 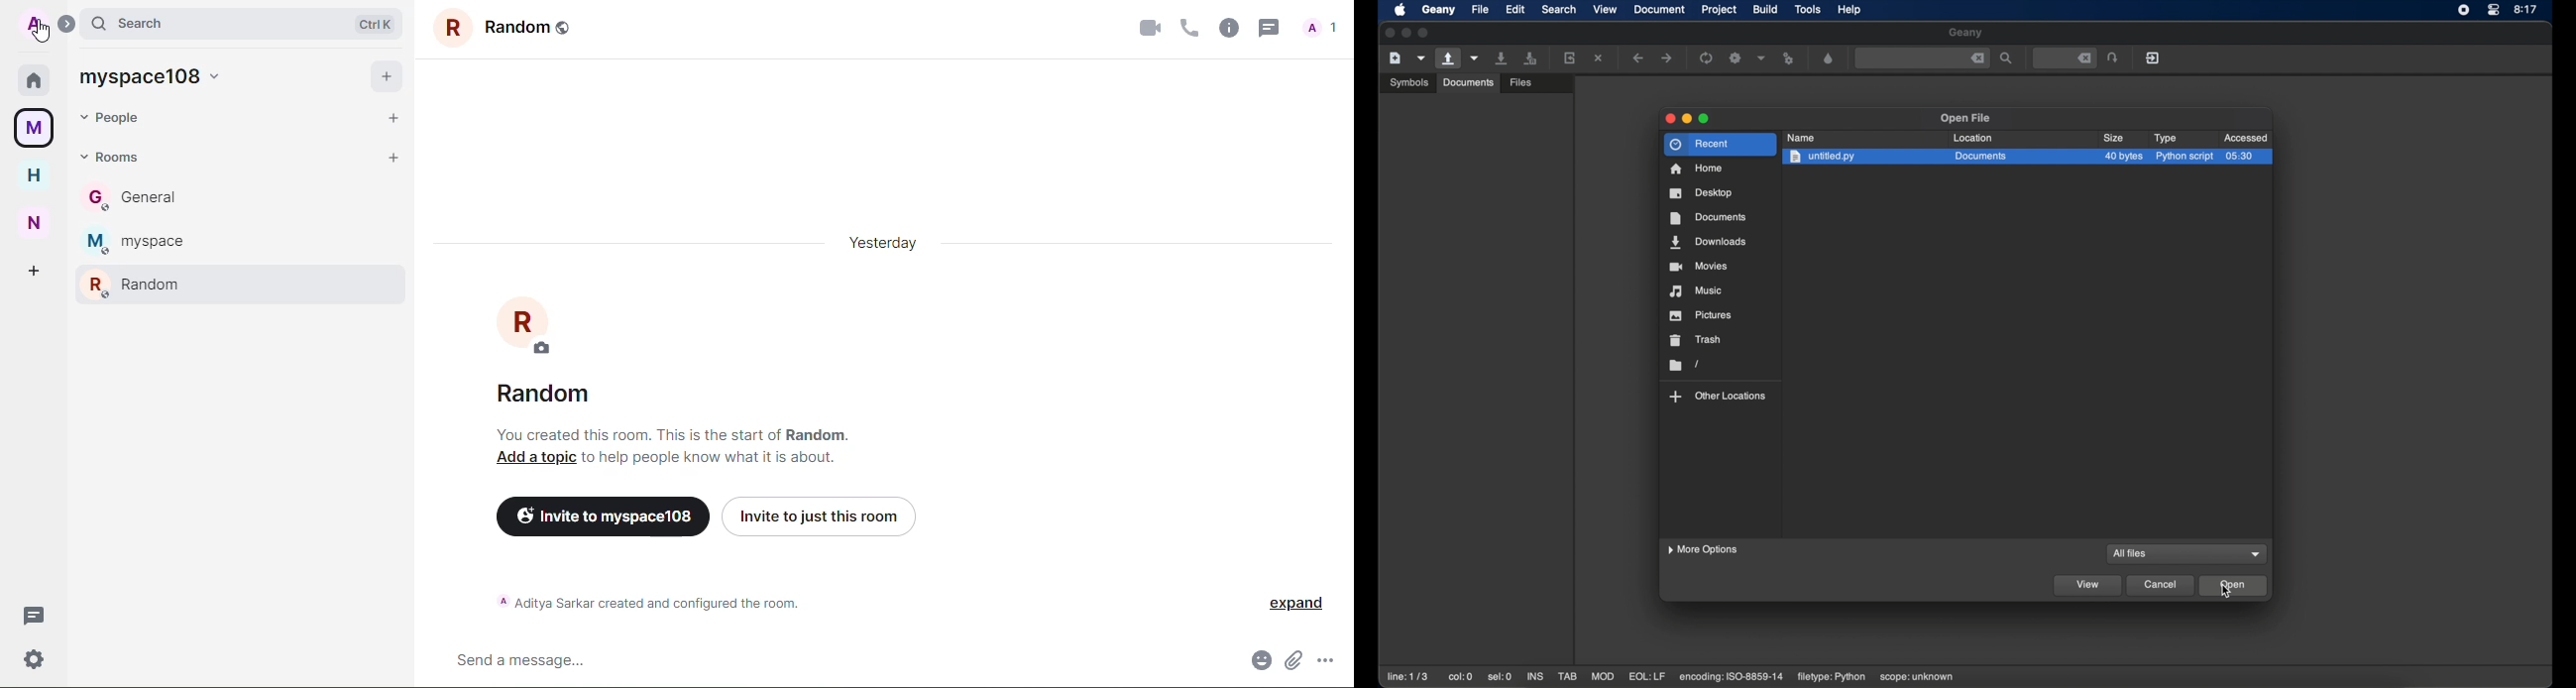 What do you see at coordinates (37, 24) in the screenshot?
I see `click` at bounding box center [37, 24].